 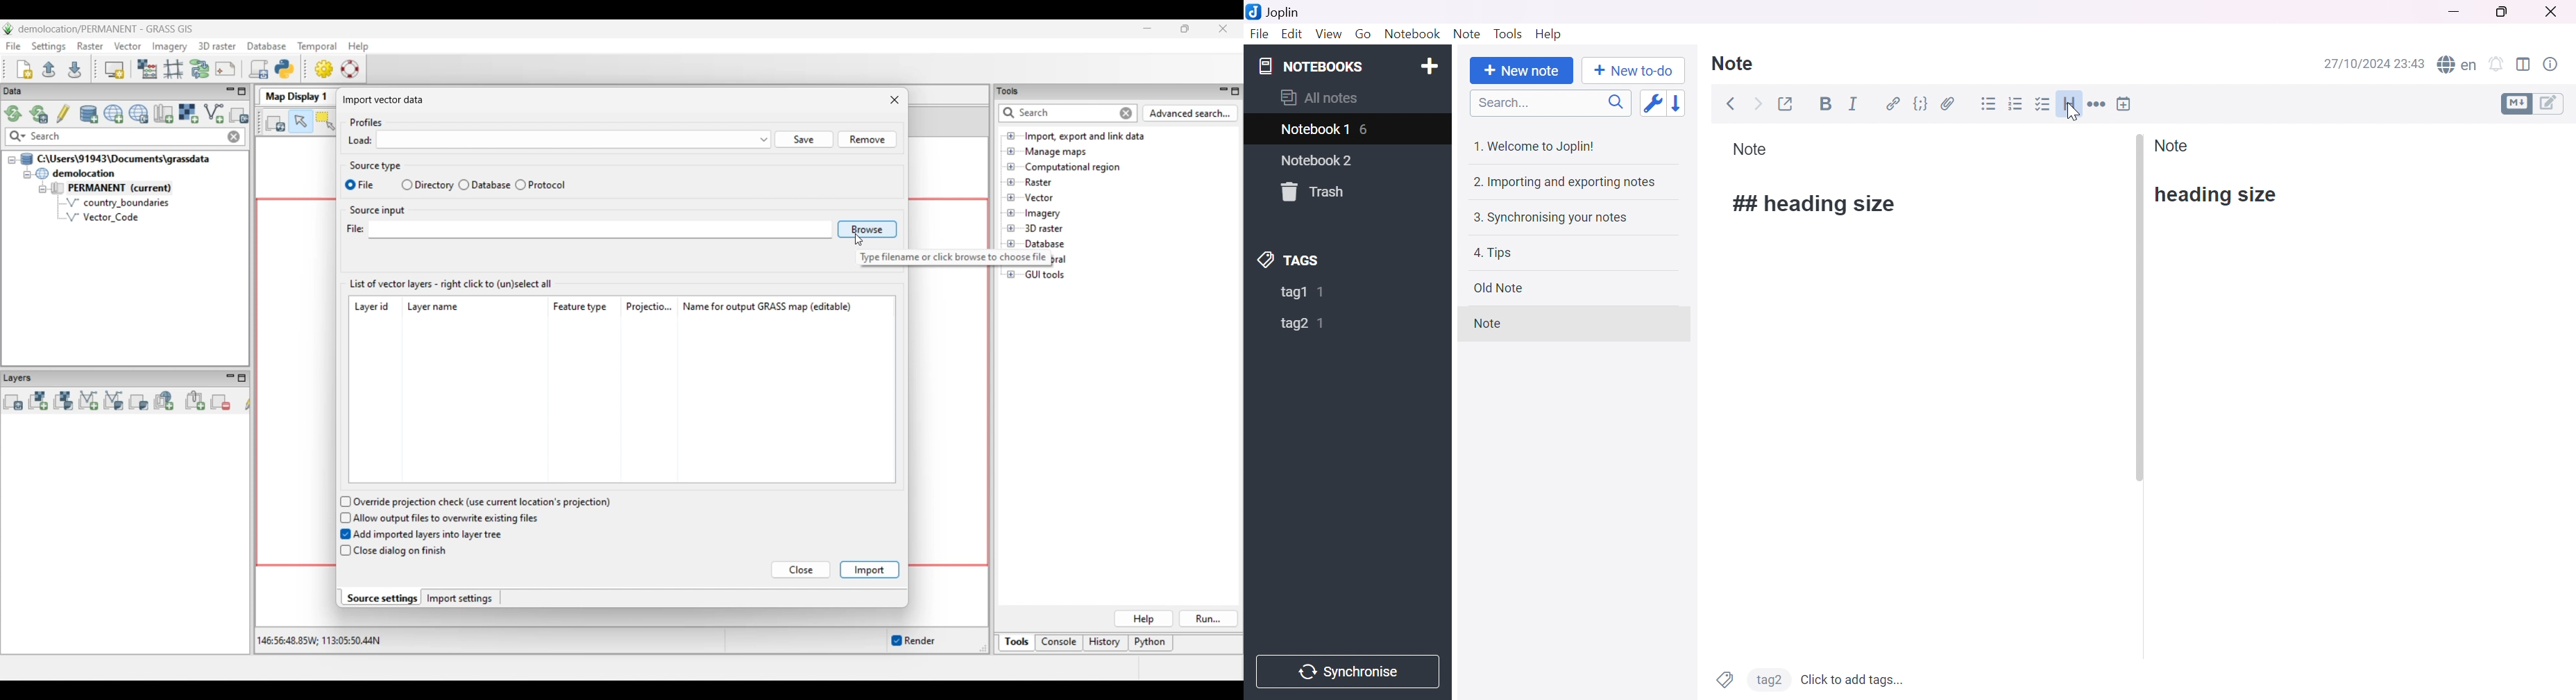 What do you see at coordinates (1520, 72) in the screenshot?
I see `+ New note` at bounding box center [1520, 72].